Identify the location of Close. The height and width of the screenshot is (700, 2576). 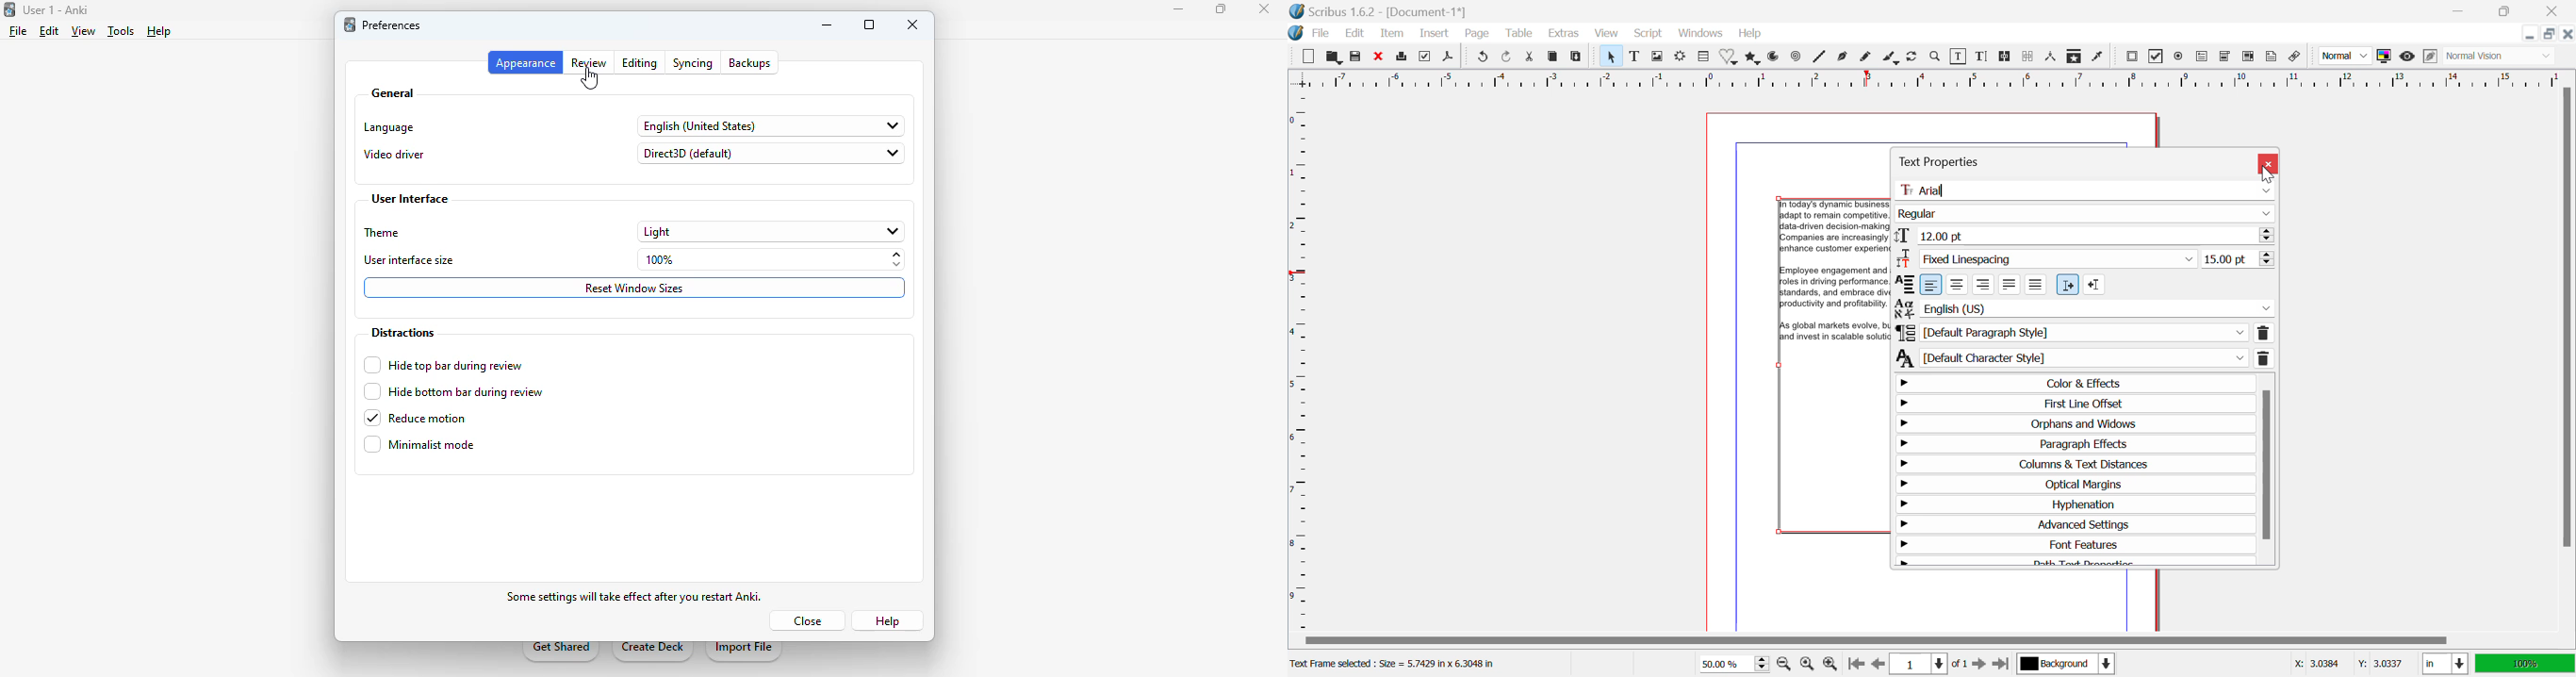
(2554, 11).